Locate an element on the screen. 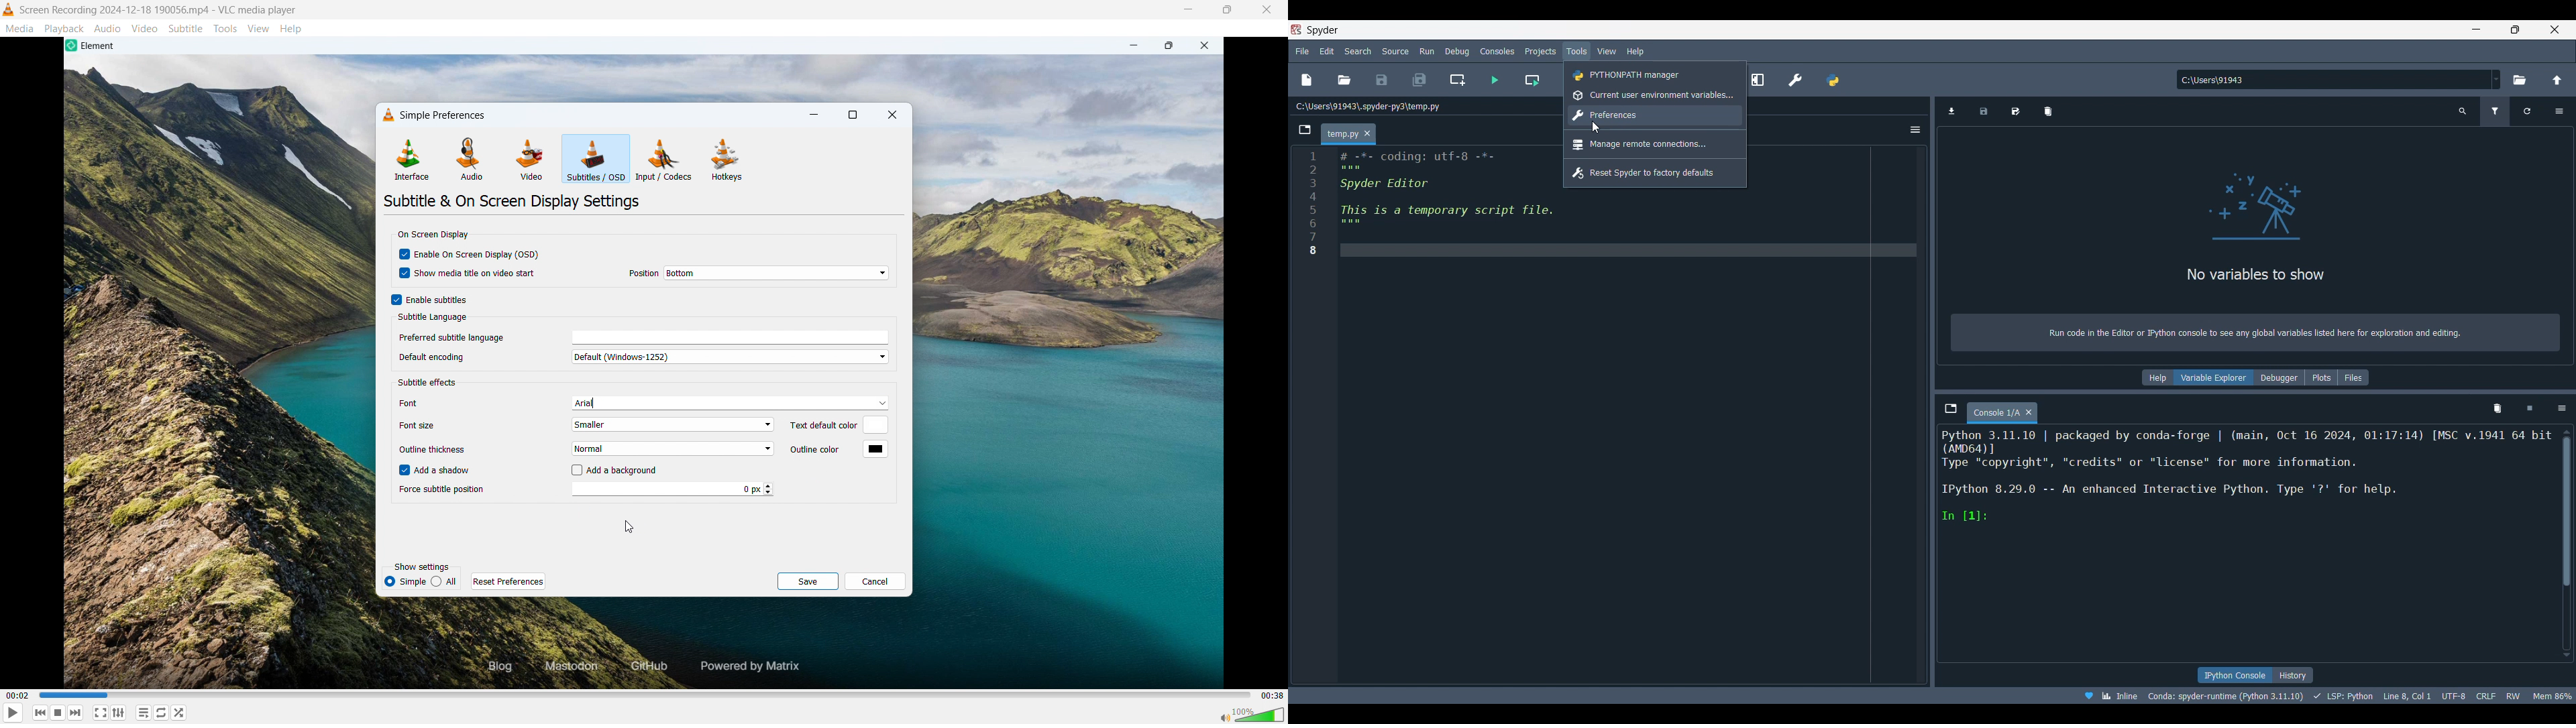  Font size is located at coordinates (423, 426).